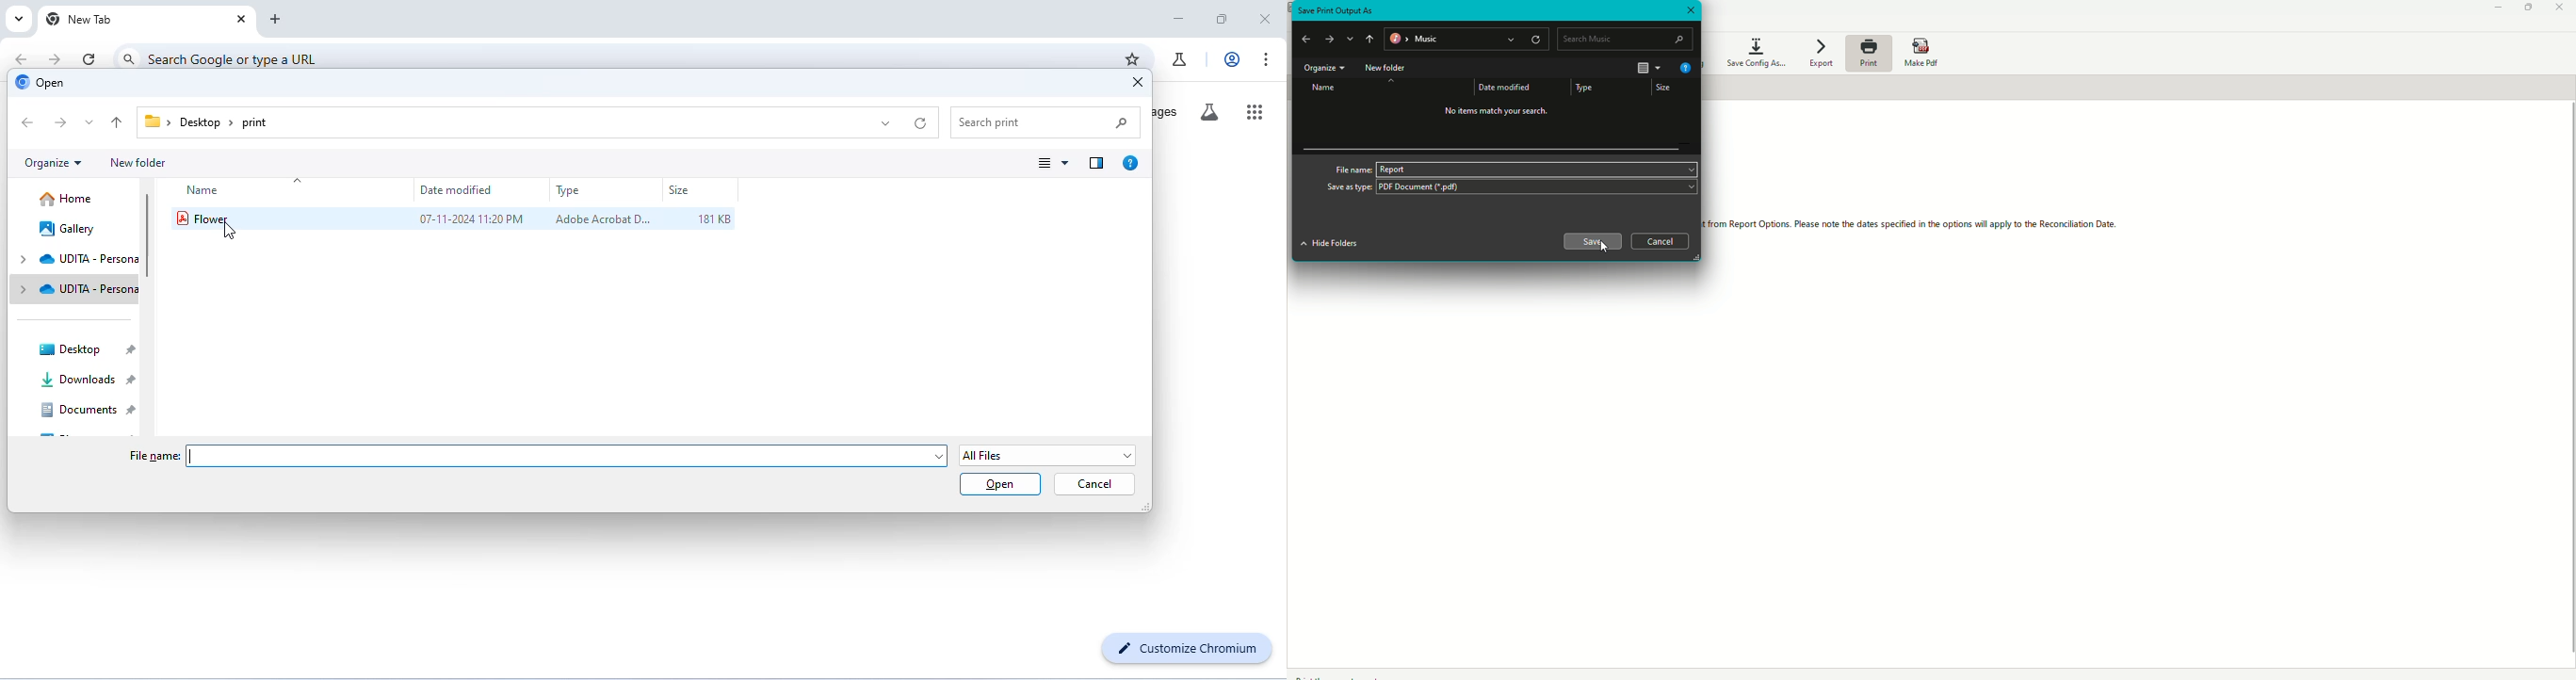 The height and width of the screenshot is (700, 2576). Describe the element at coordinates (1131, 163) in the screenshot. I see `get help` at that location.